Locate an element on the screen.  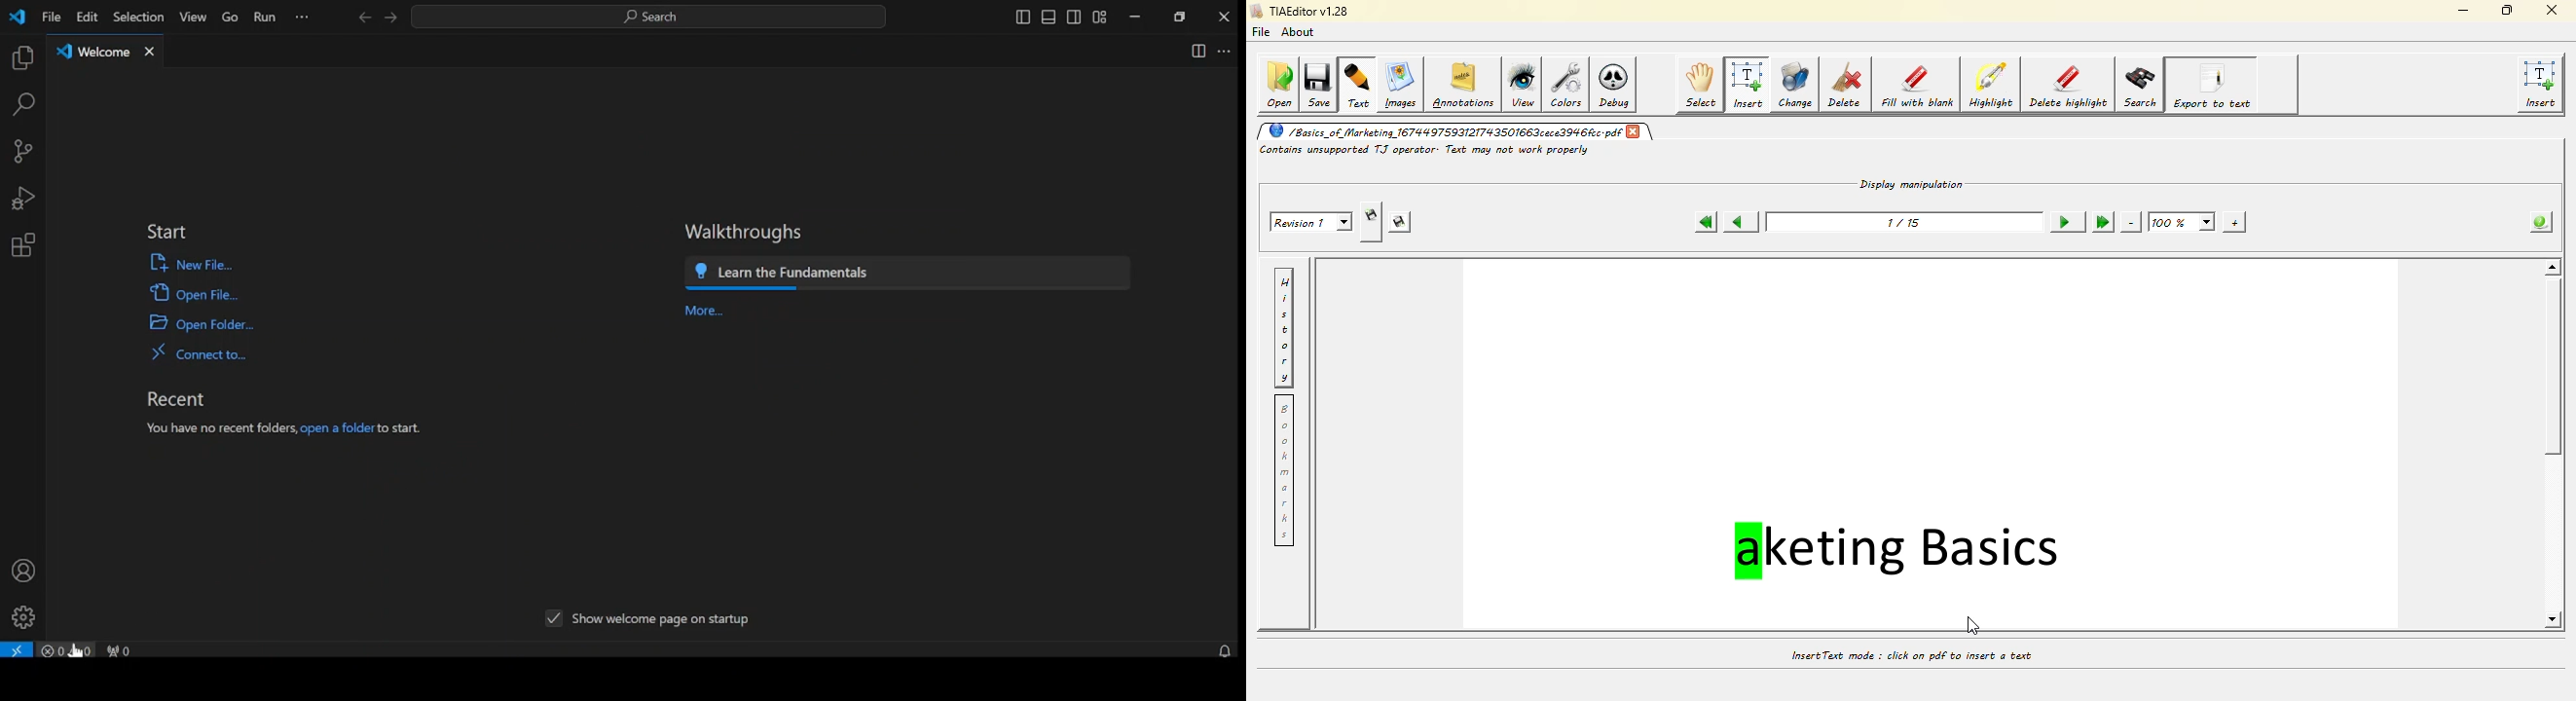
view is located at coordinates (191, 18).